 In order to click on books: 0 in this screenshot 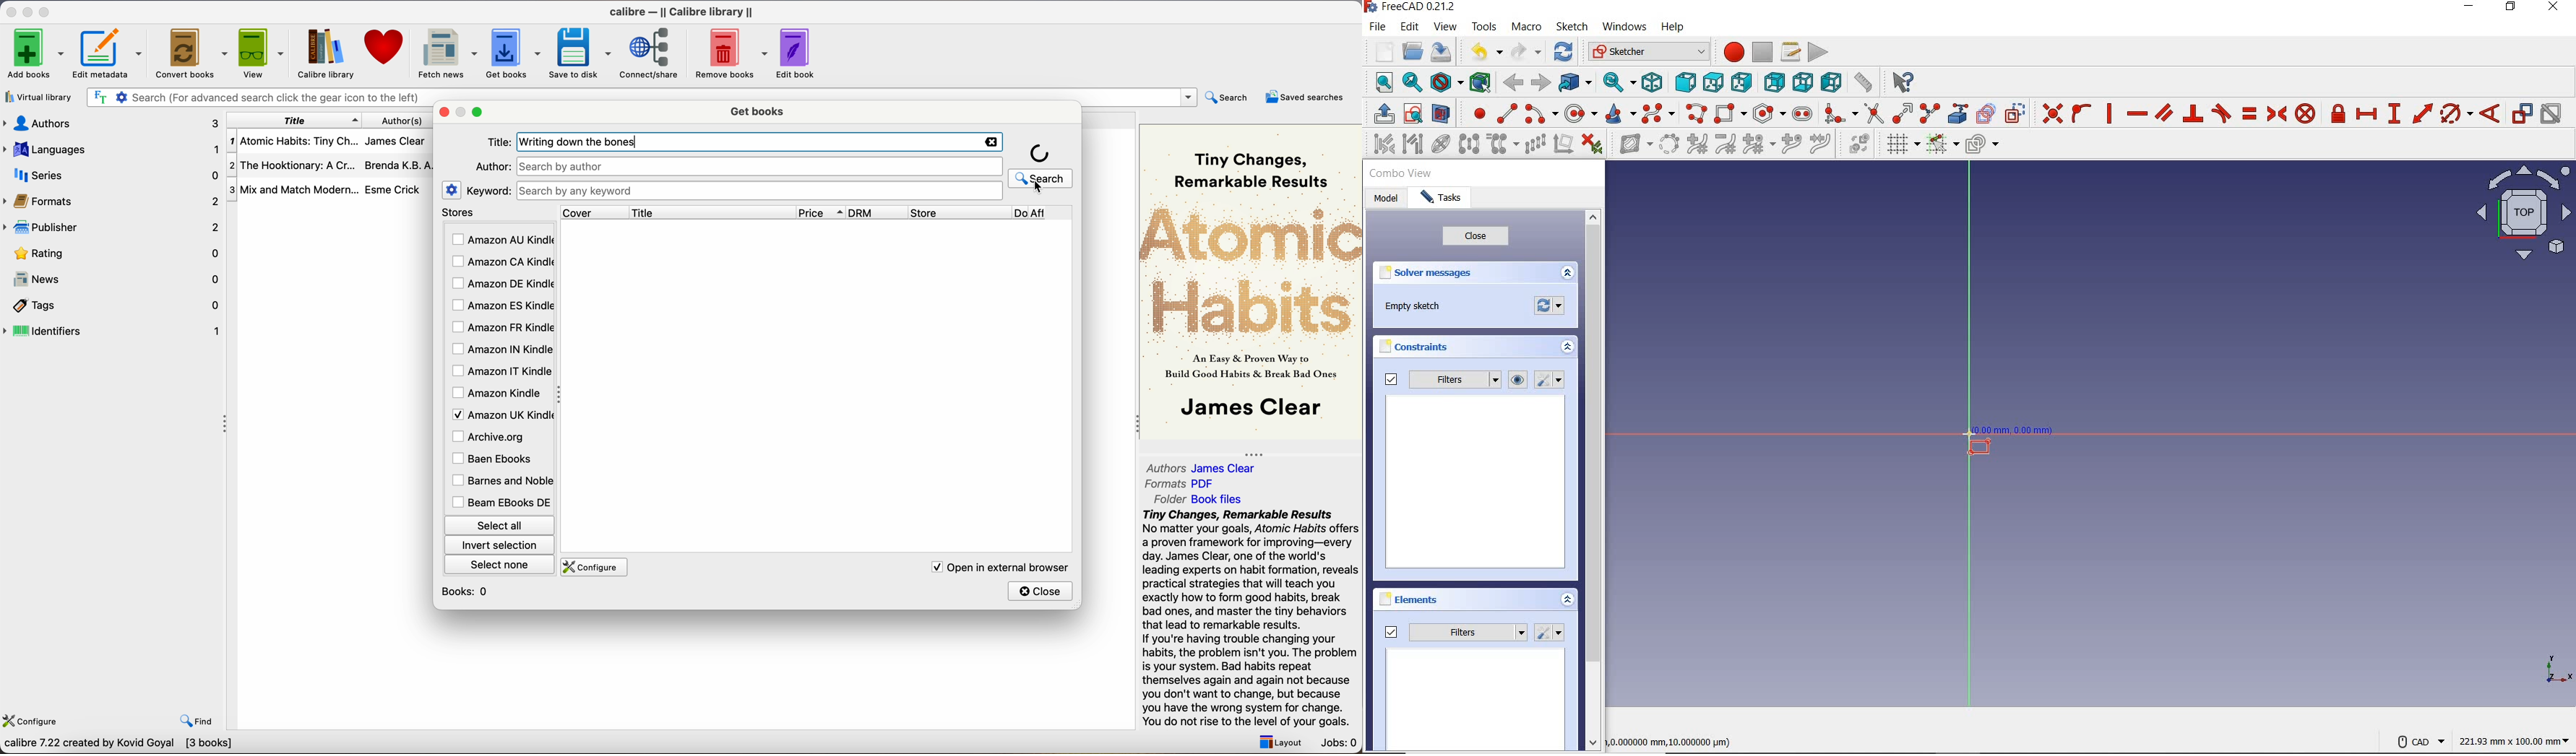, I will do `click(468, 592)`.